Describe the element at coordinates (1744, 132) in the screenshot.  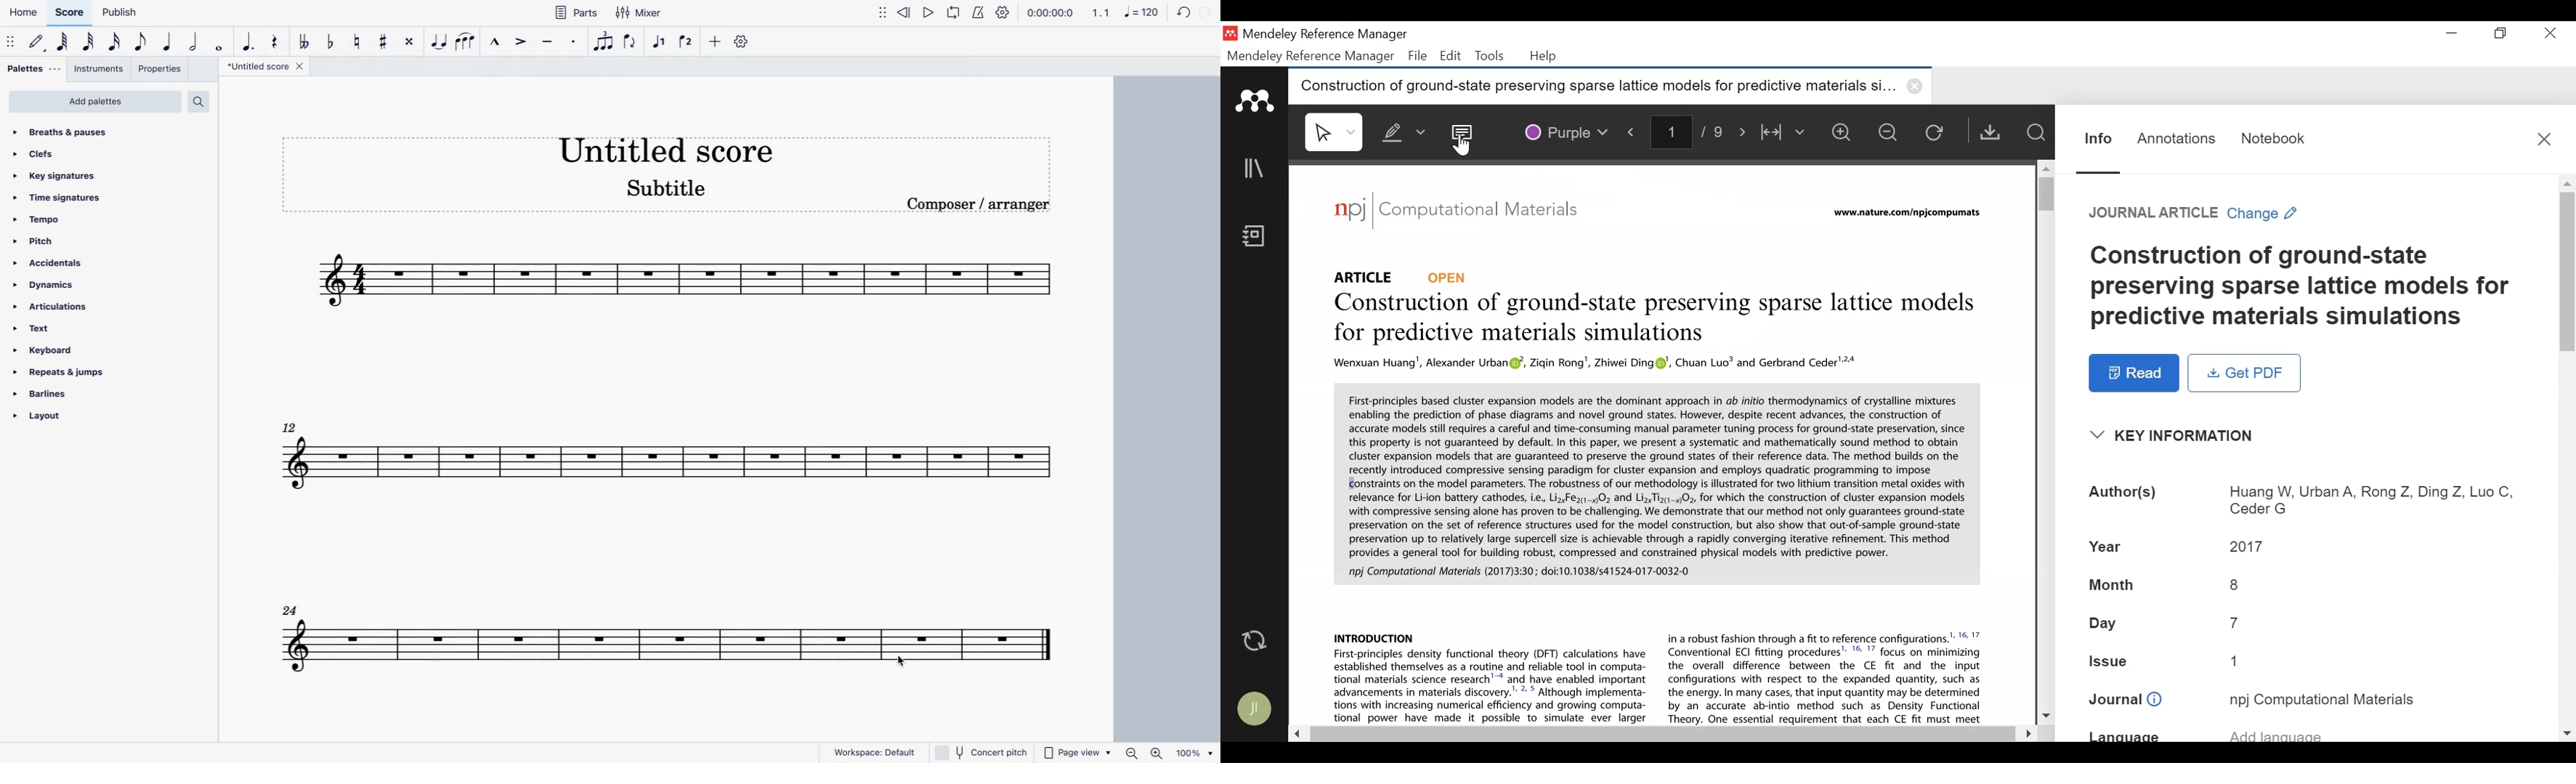
I see `Next Page` at that location.